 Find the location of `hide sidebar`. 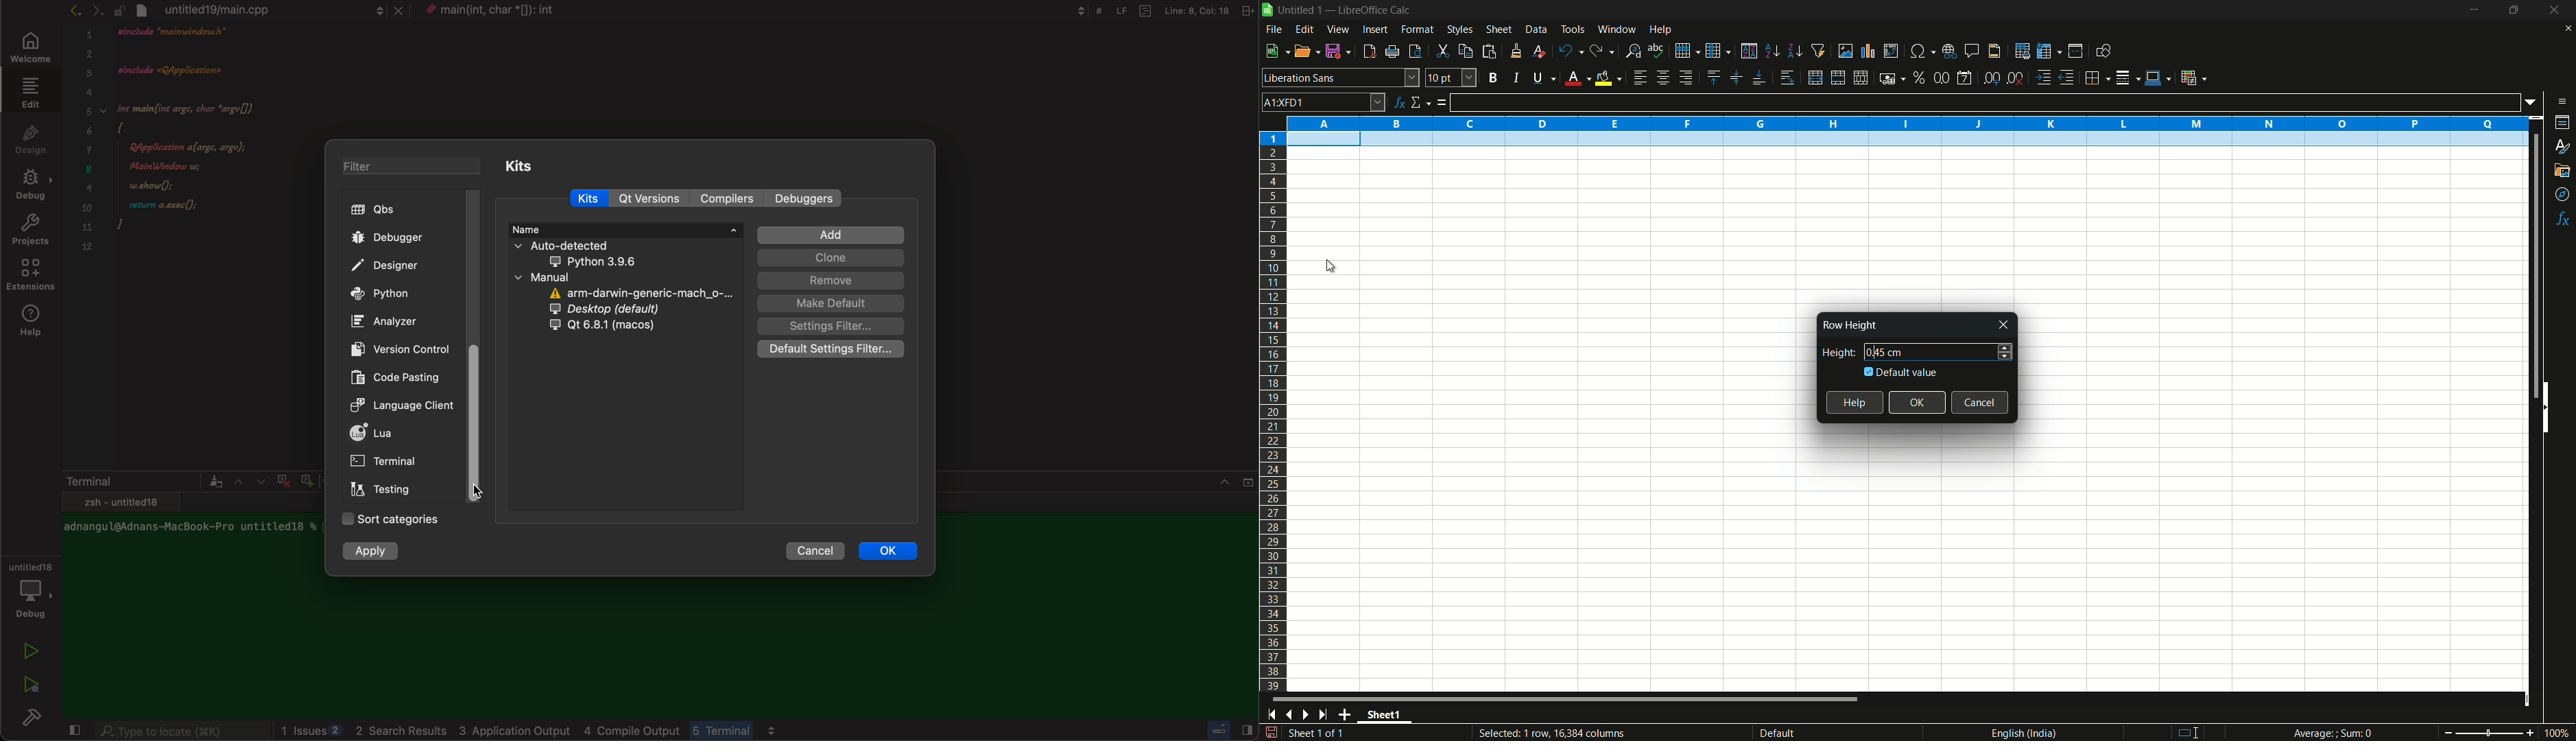

hide sidebar is located at coordinates (2551, 406).